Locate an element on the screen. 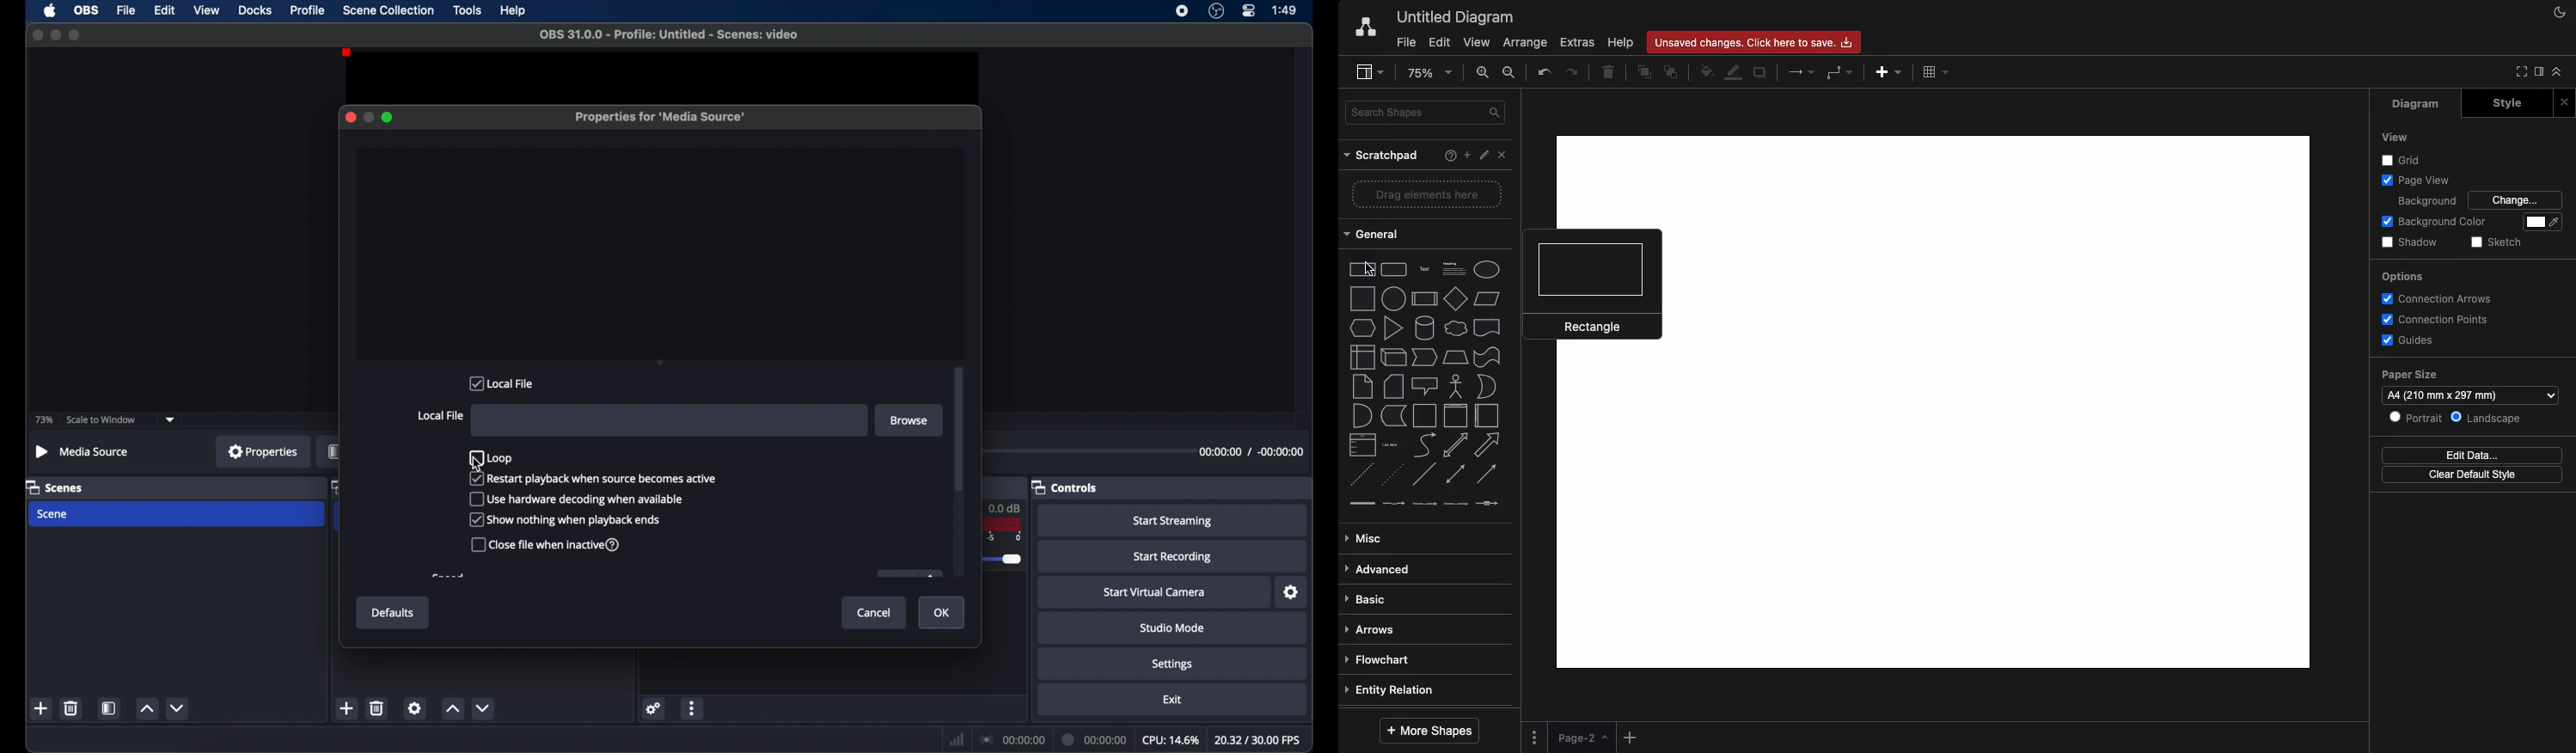  duration is located at coordinates (1096, 738).